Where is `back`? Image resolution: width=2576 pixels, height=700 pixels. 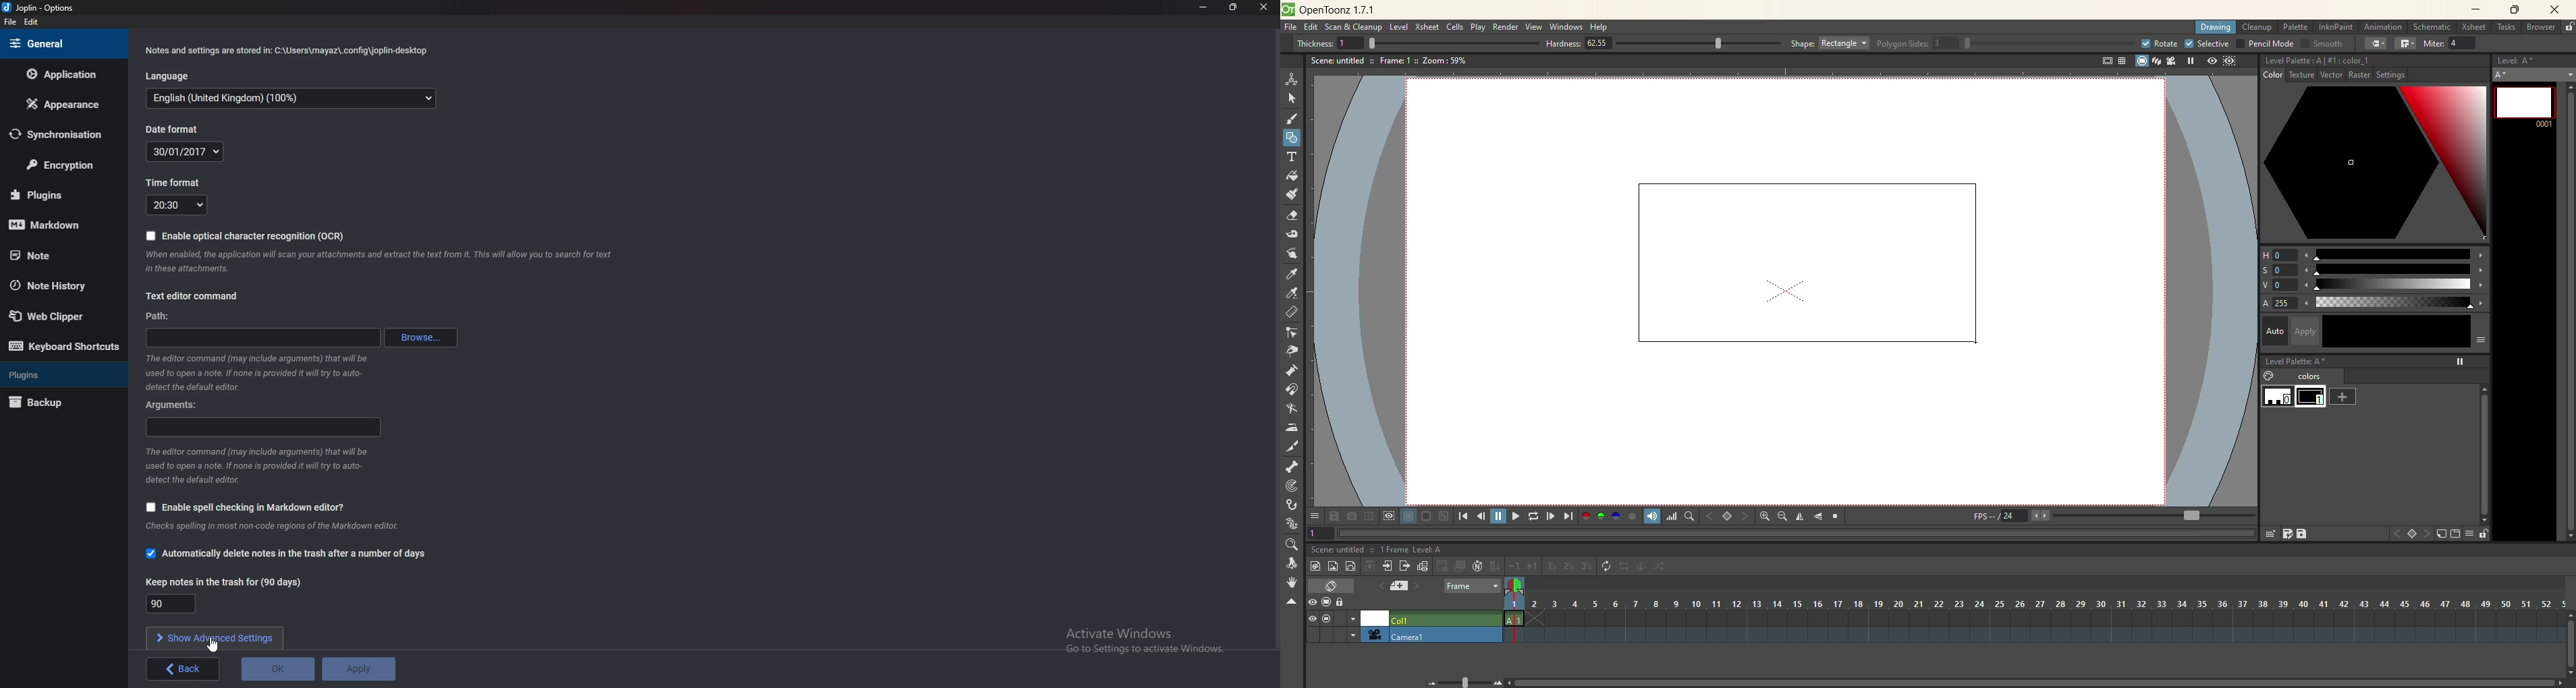
back is located at coordinates (185, 669).